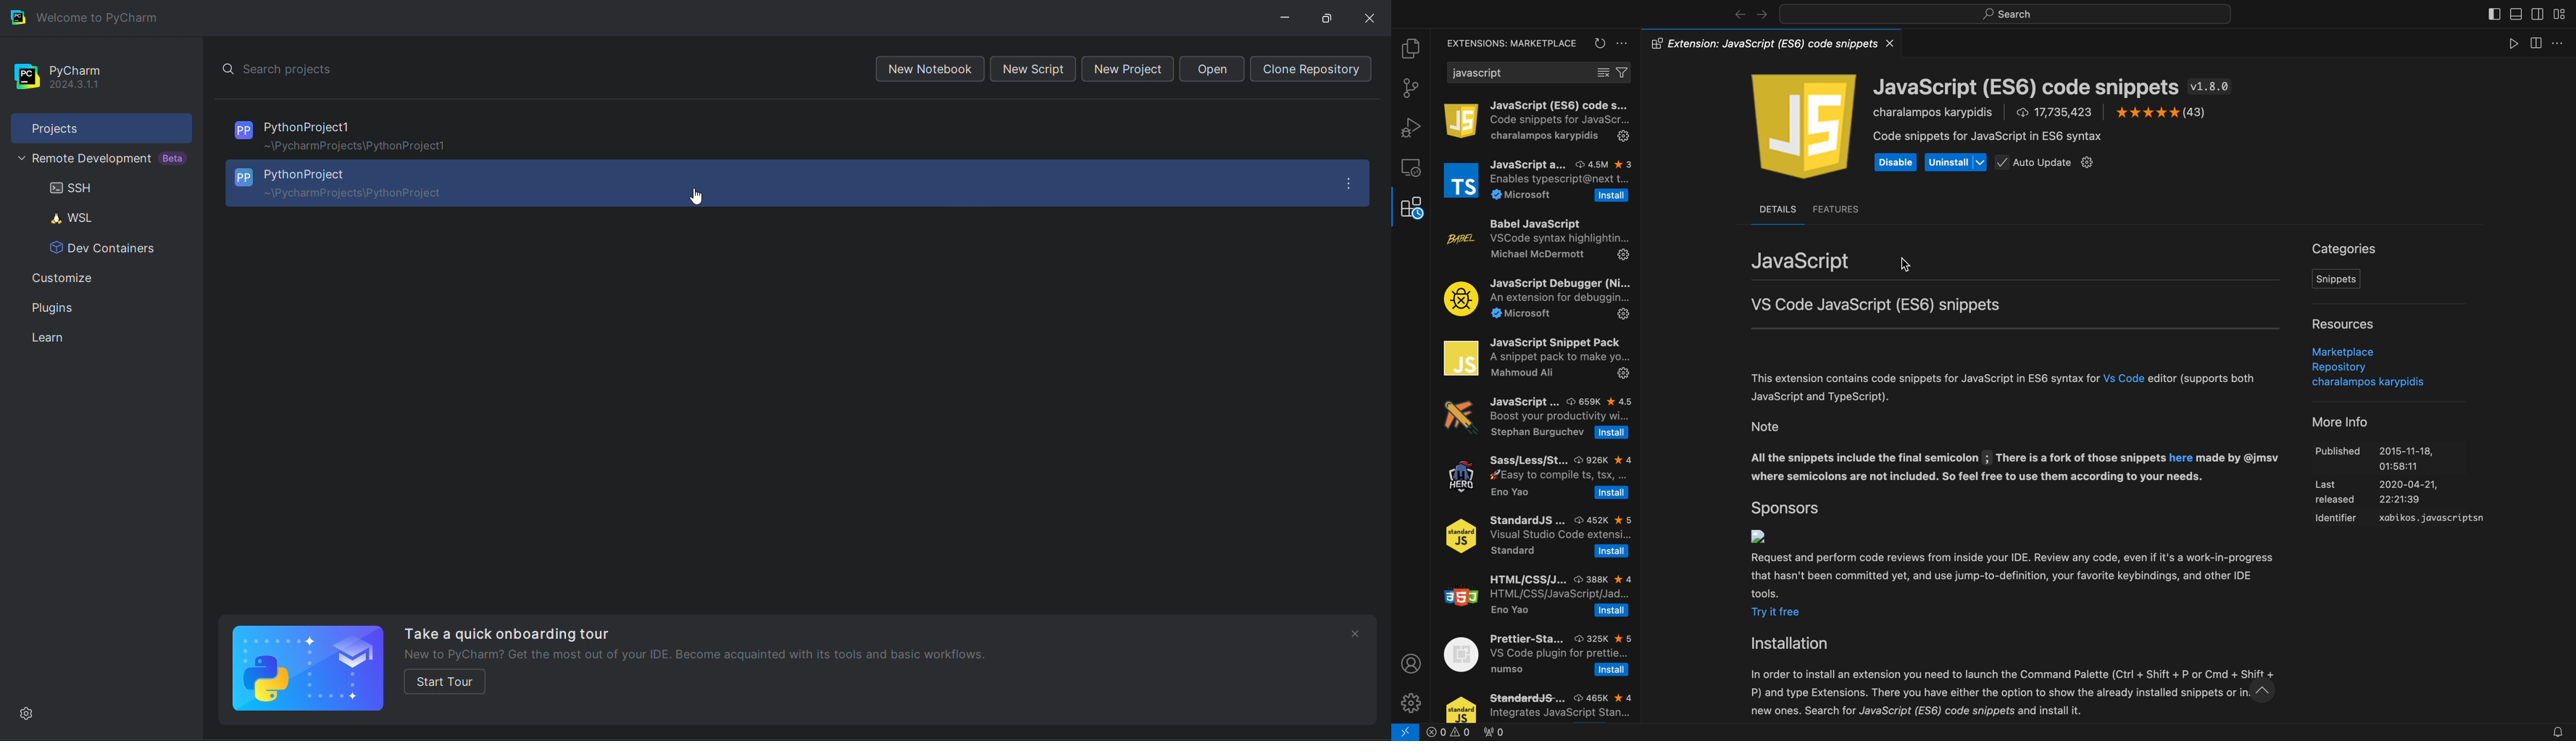 The height and width of the screenshot is (756, 2576). What do you see at coordinates (1534, 358) in the screenshot?
I see `JavaScript Snippet Pack
A snippet pack to make yo...
Mahmoud Ali ie` at bounding box center [1534, 358].